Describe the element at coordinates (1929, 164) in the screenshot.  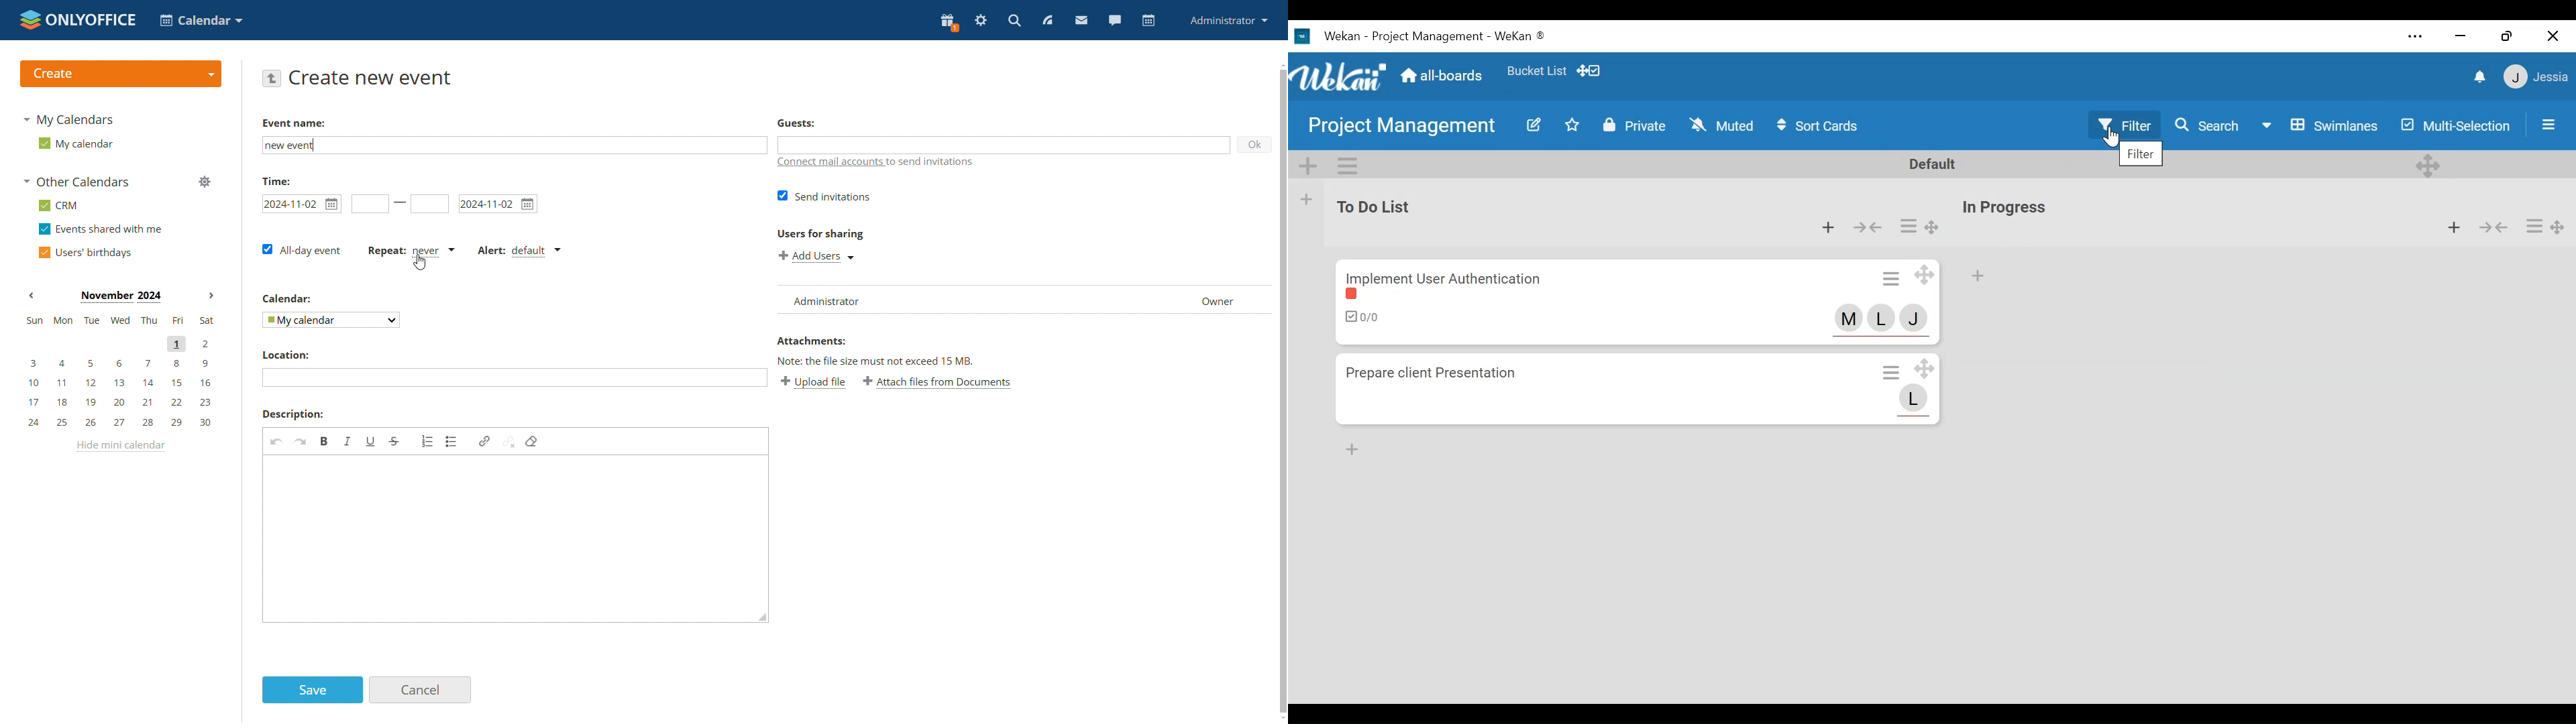
I see `Default` at that location.